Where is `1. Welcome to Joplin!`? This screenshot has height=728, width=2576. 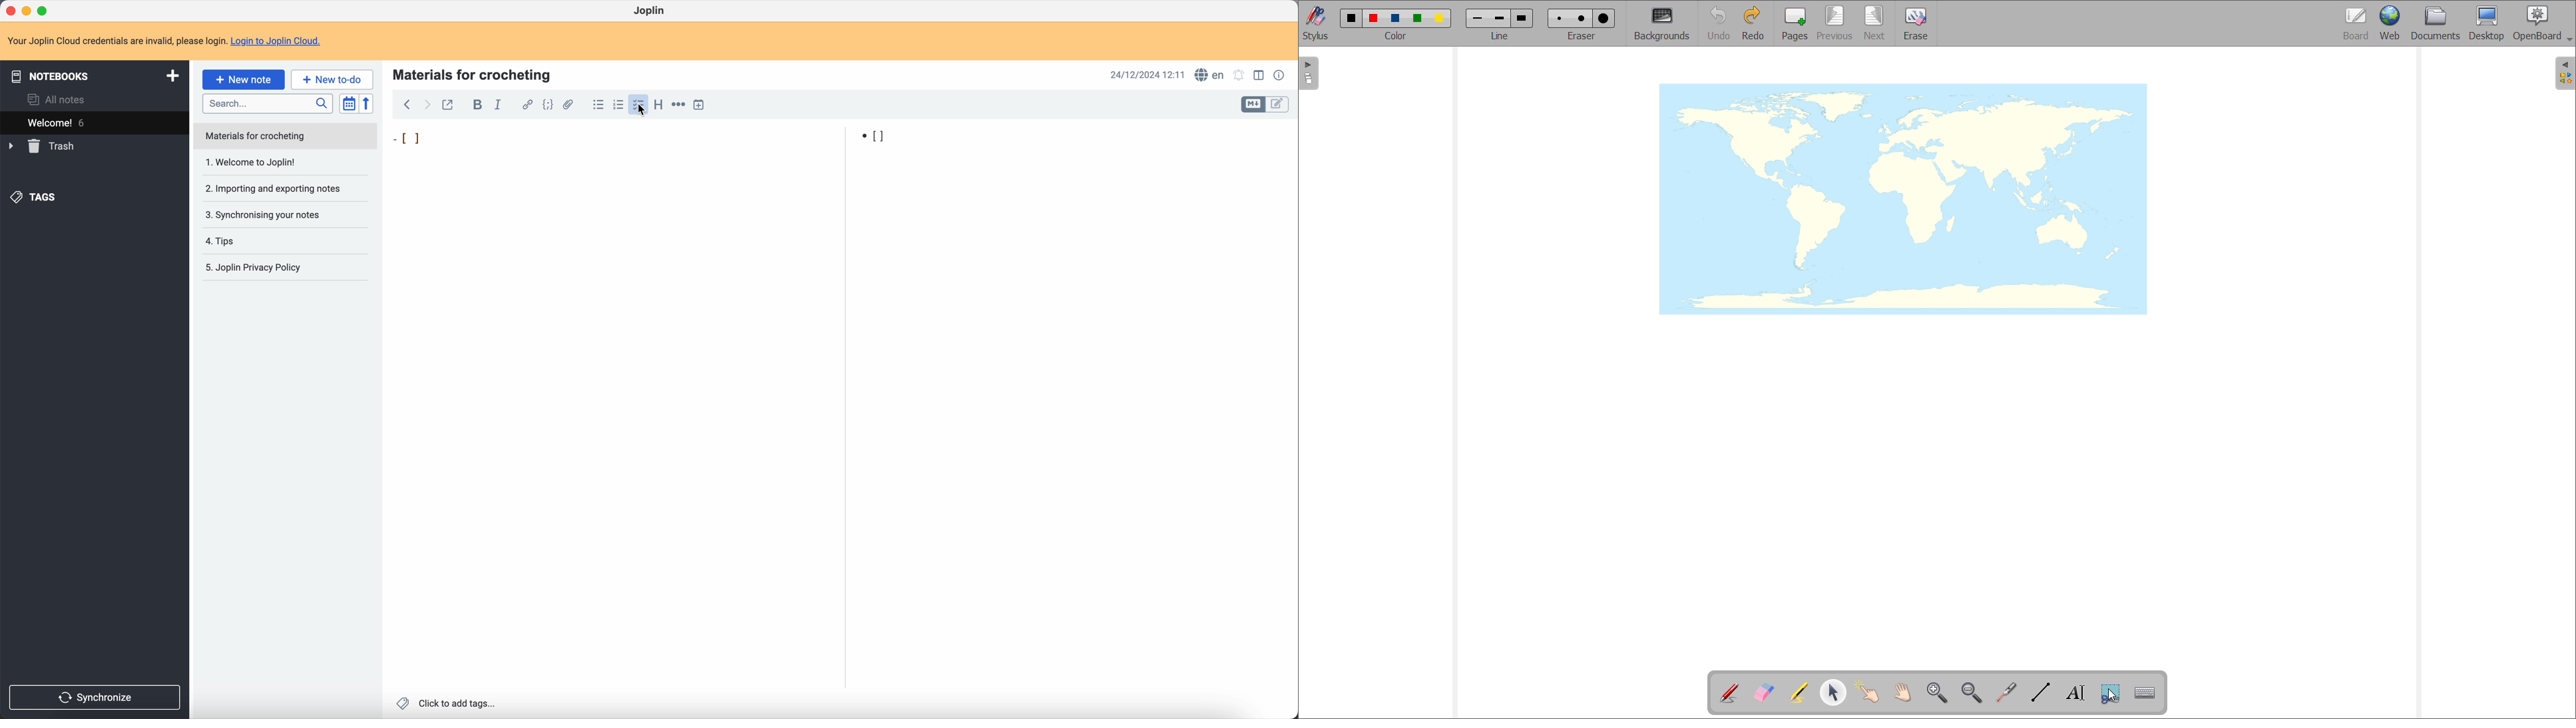 1. Welcome to Joplin! is located at coordinates (279, 163).